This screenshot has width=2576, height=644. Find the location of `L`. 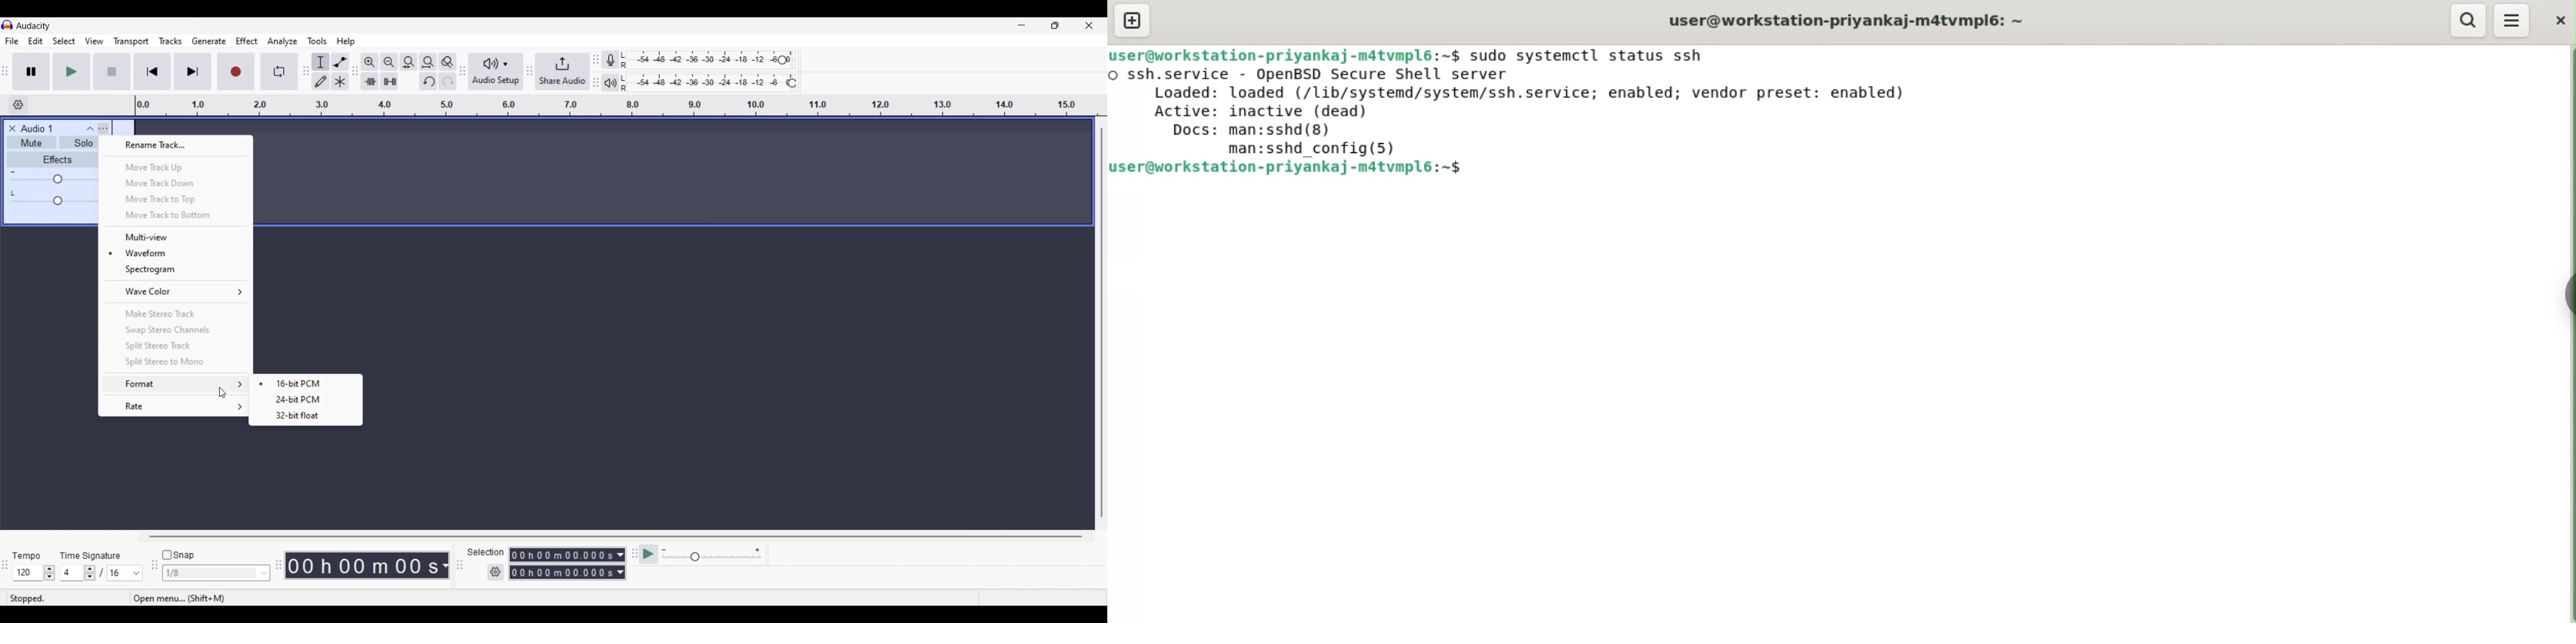

L is located at coordinates (14, 193).